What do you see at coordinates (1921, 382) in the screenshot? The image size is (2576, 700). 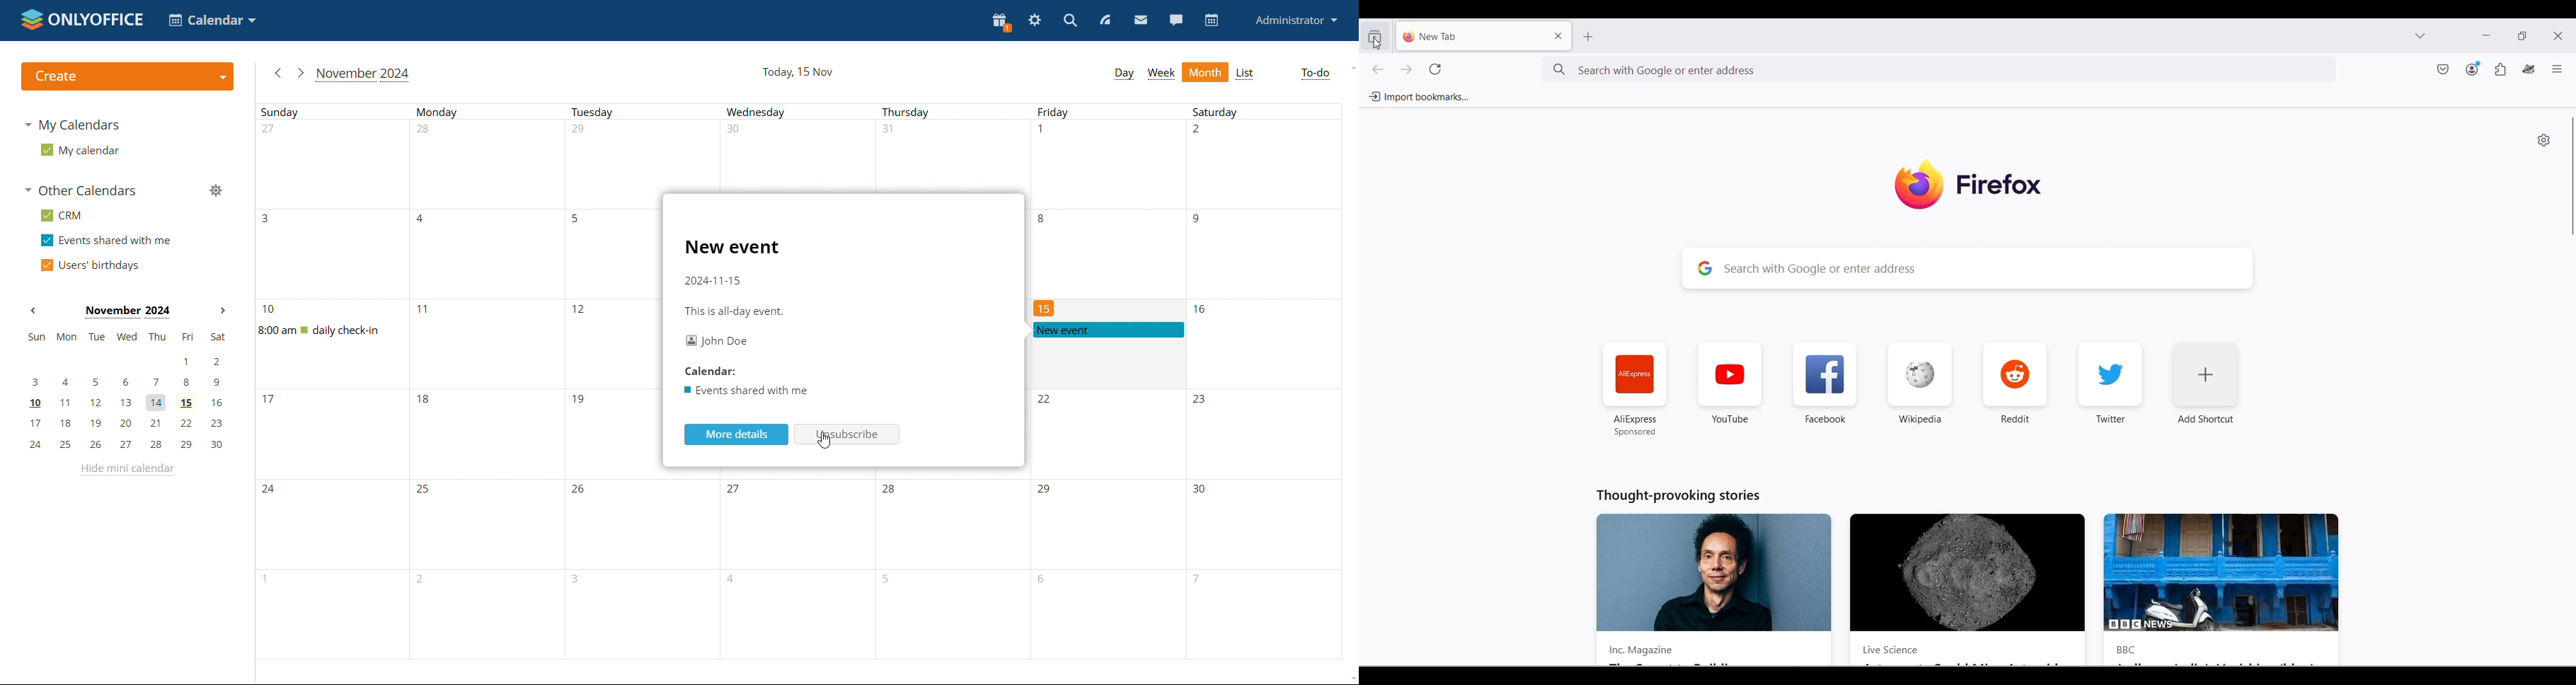 I see `Wikipedia shortcut` at bounding box center [1921, 382].